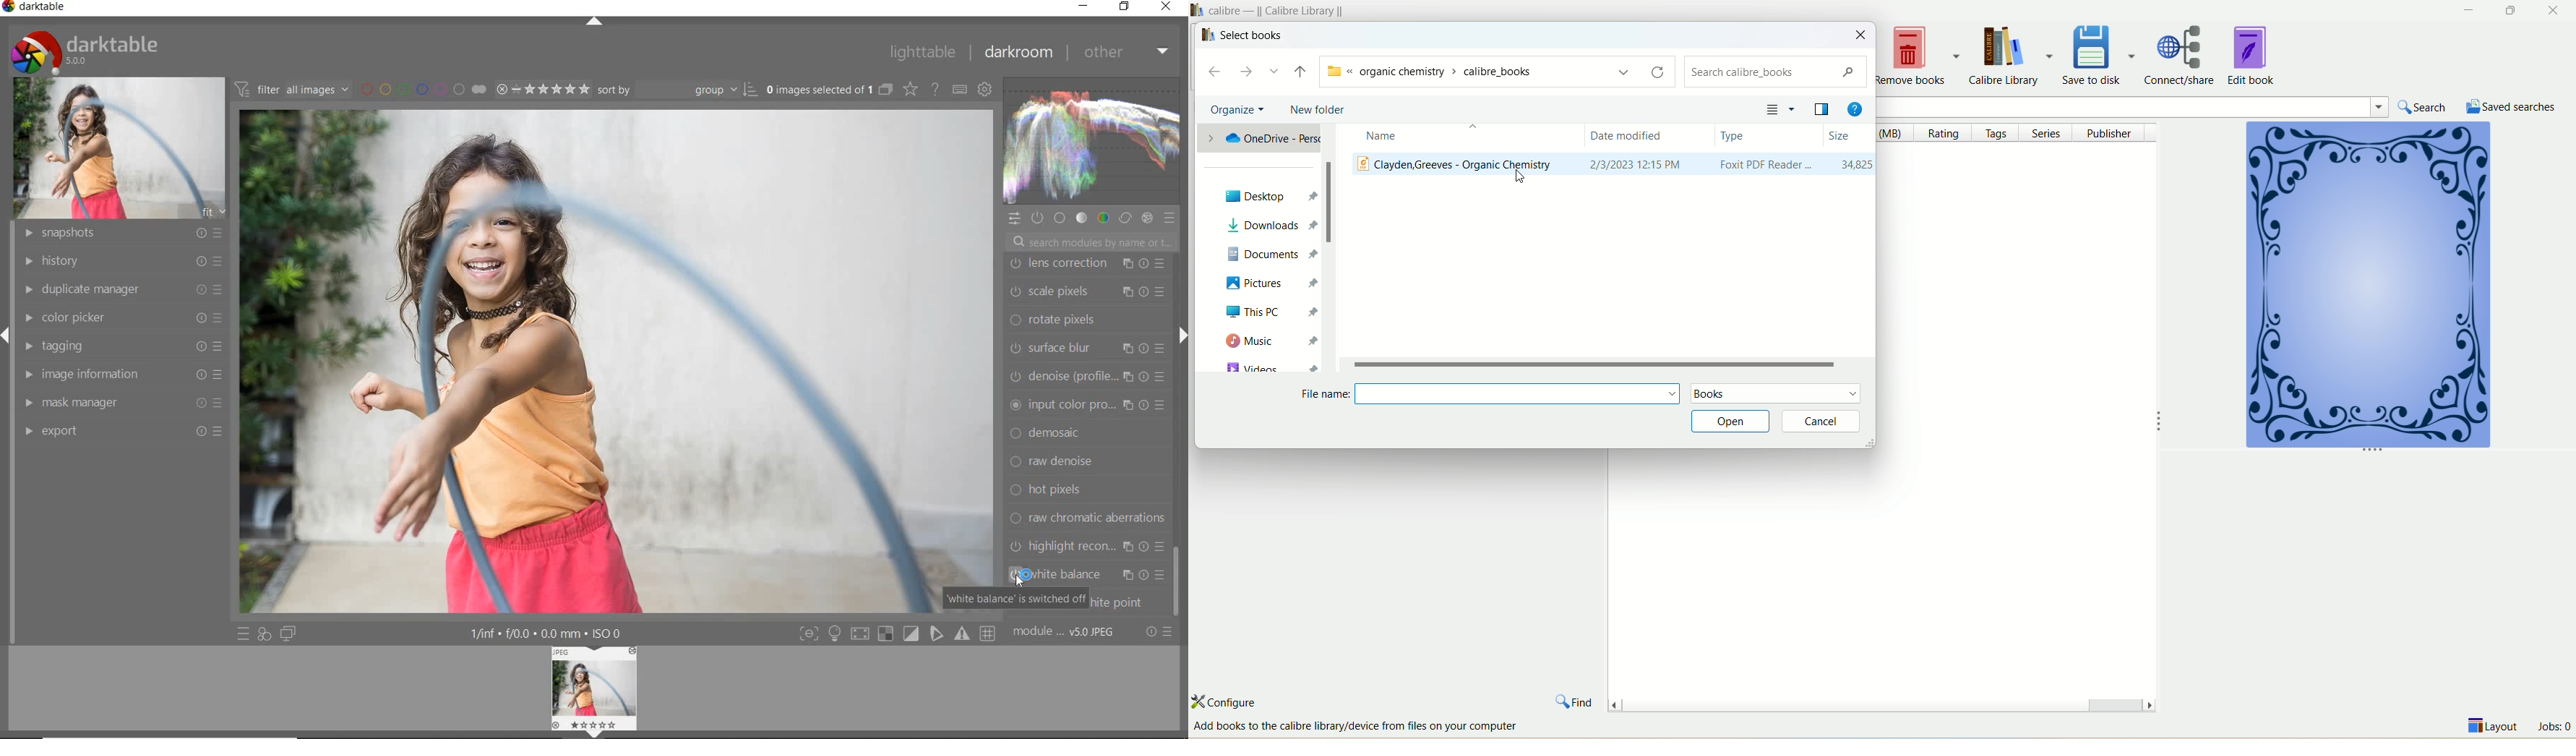 This screenshot has height=756, width=2576. I want to click on color picker, so click(127, 315).